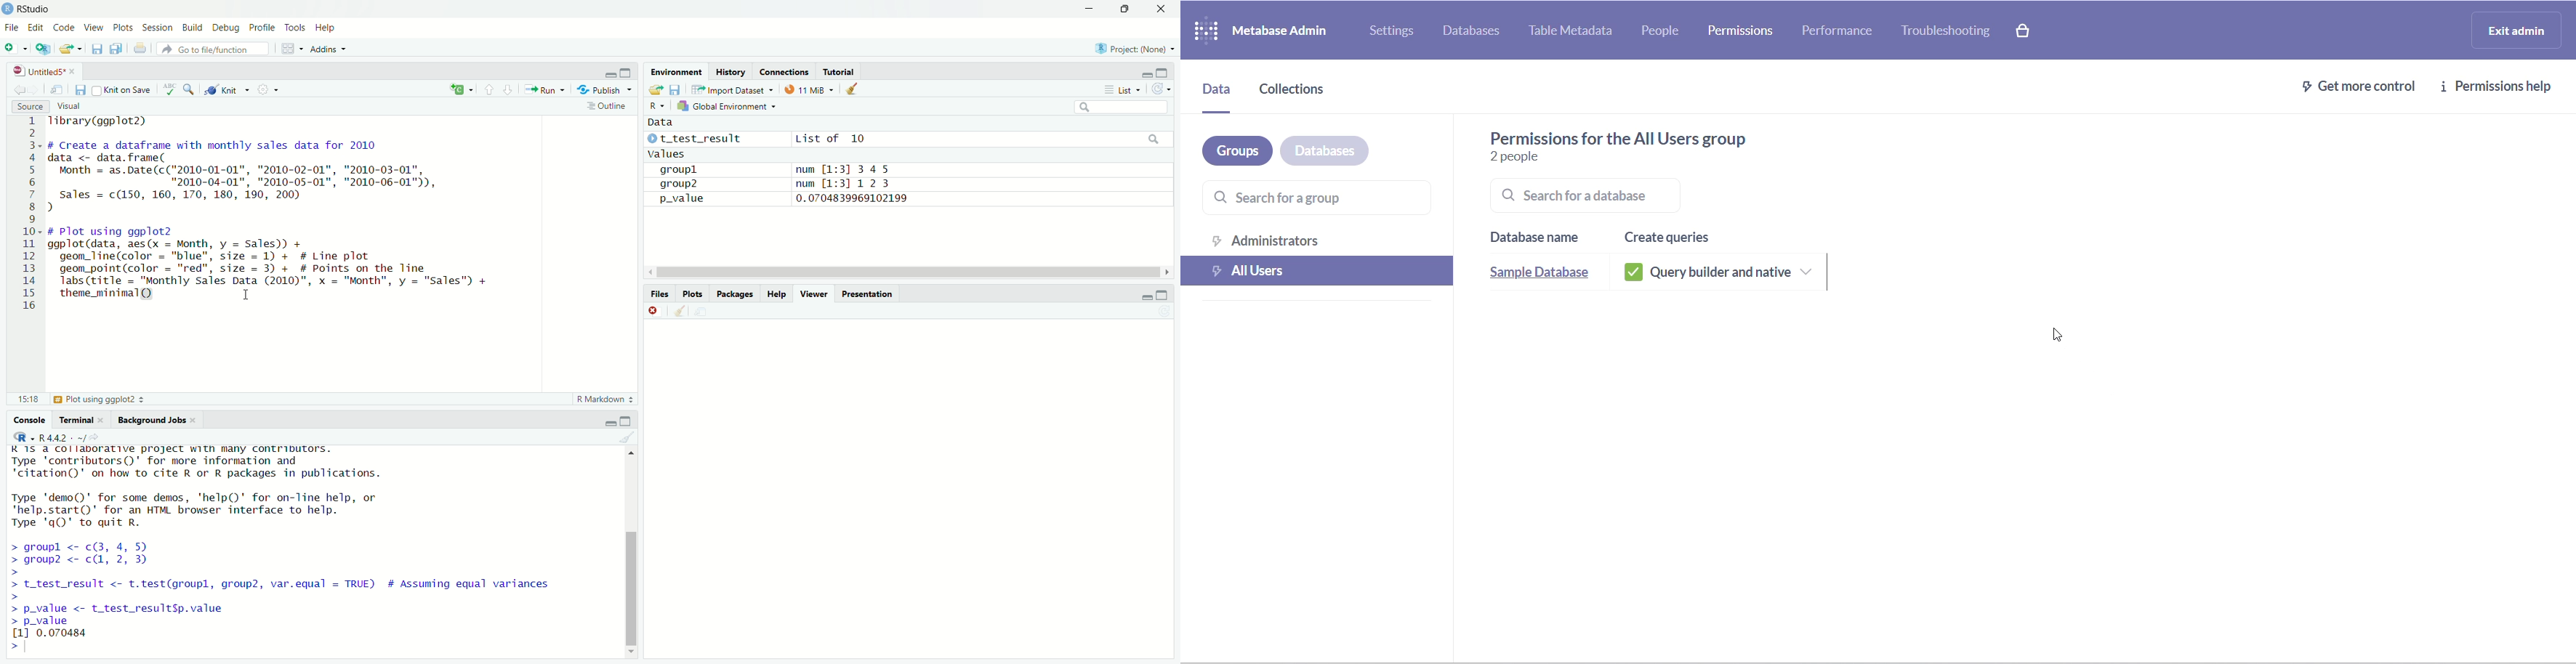 This screenshot has height=672, width=2576. Describe the element at coordinates (727, 105) in the screenshot. I see `# Global Environment =` at that location.